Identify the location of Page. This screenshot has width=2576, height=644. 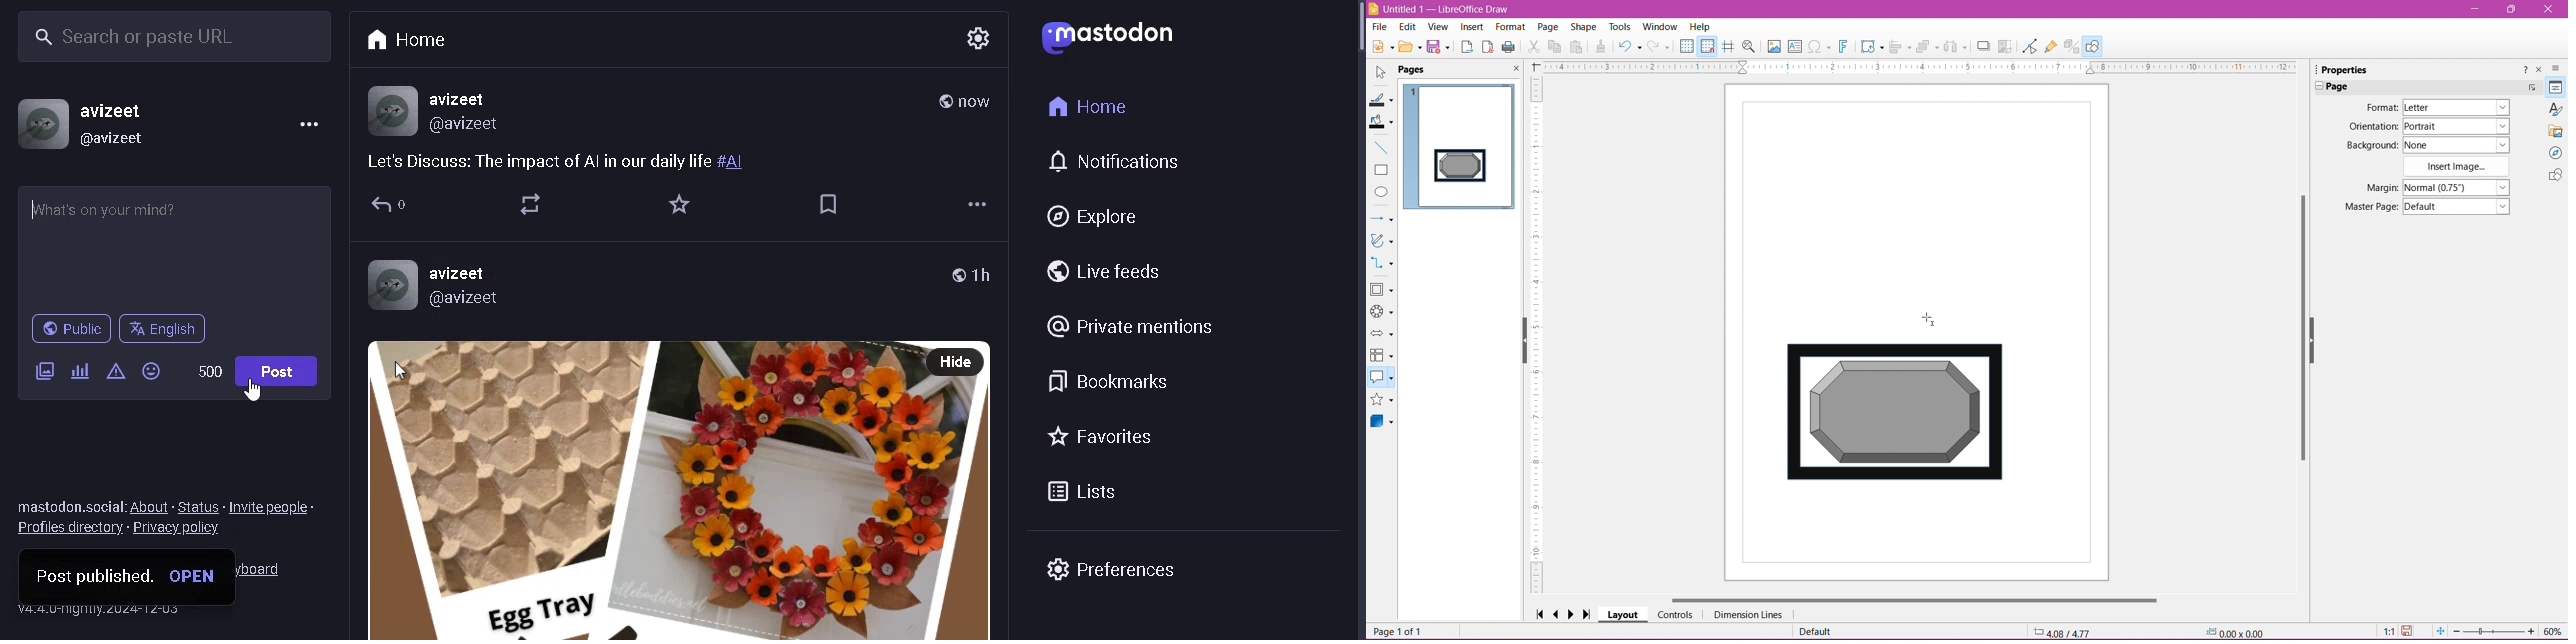
(2342, 86).